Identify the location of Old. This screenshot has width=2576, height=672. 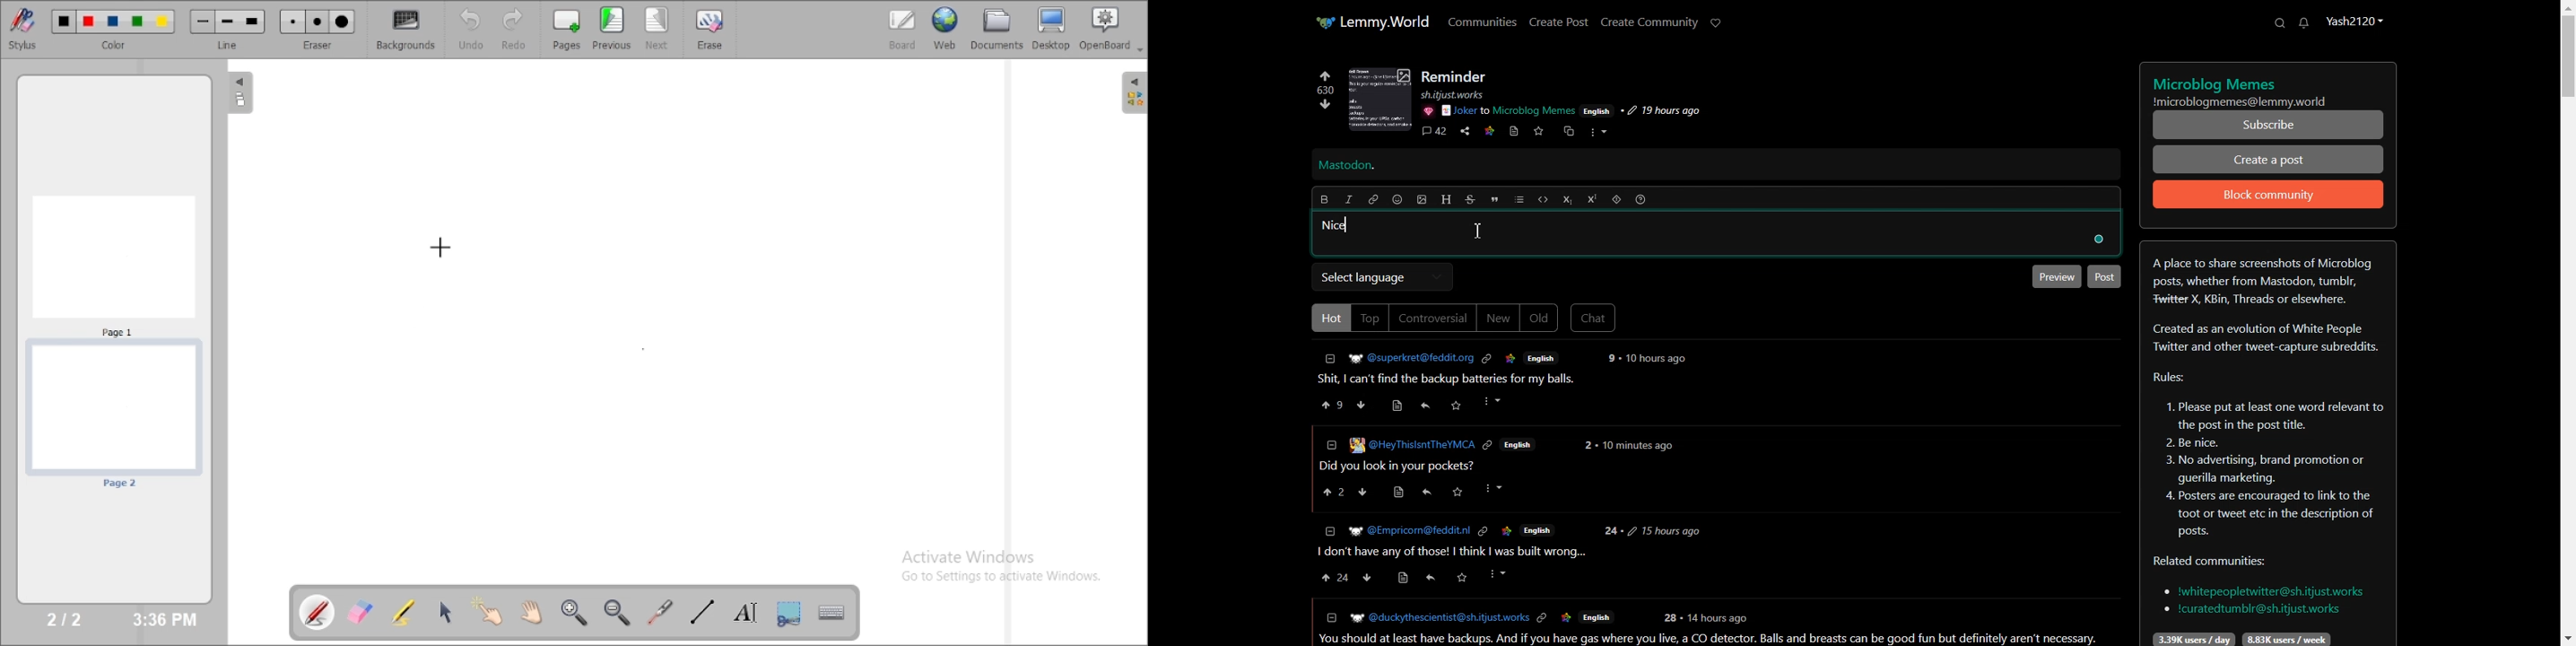
(1539, 319).